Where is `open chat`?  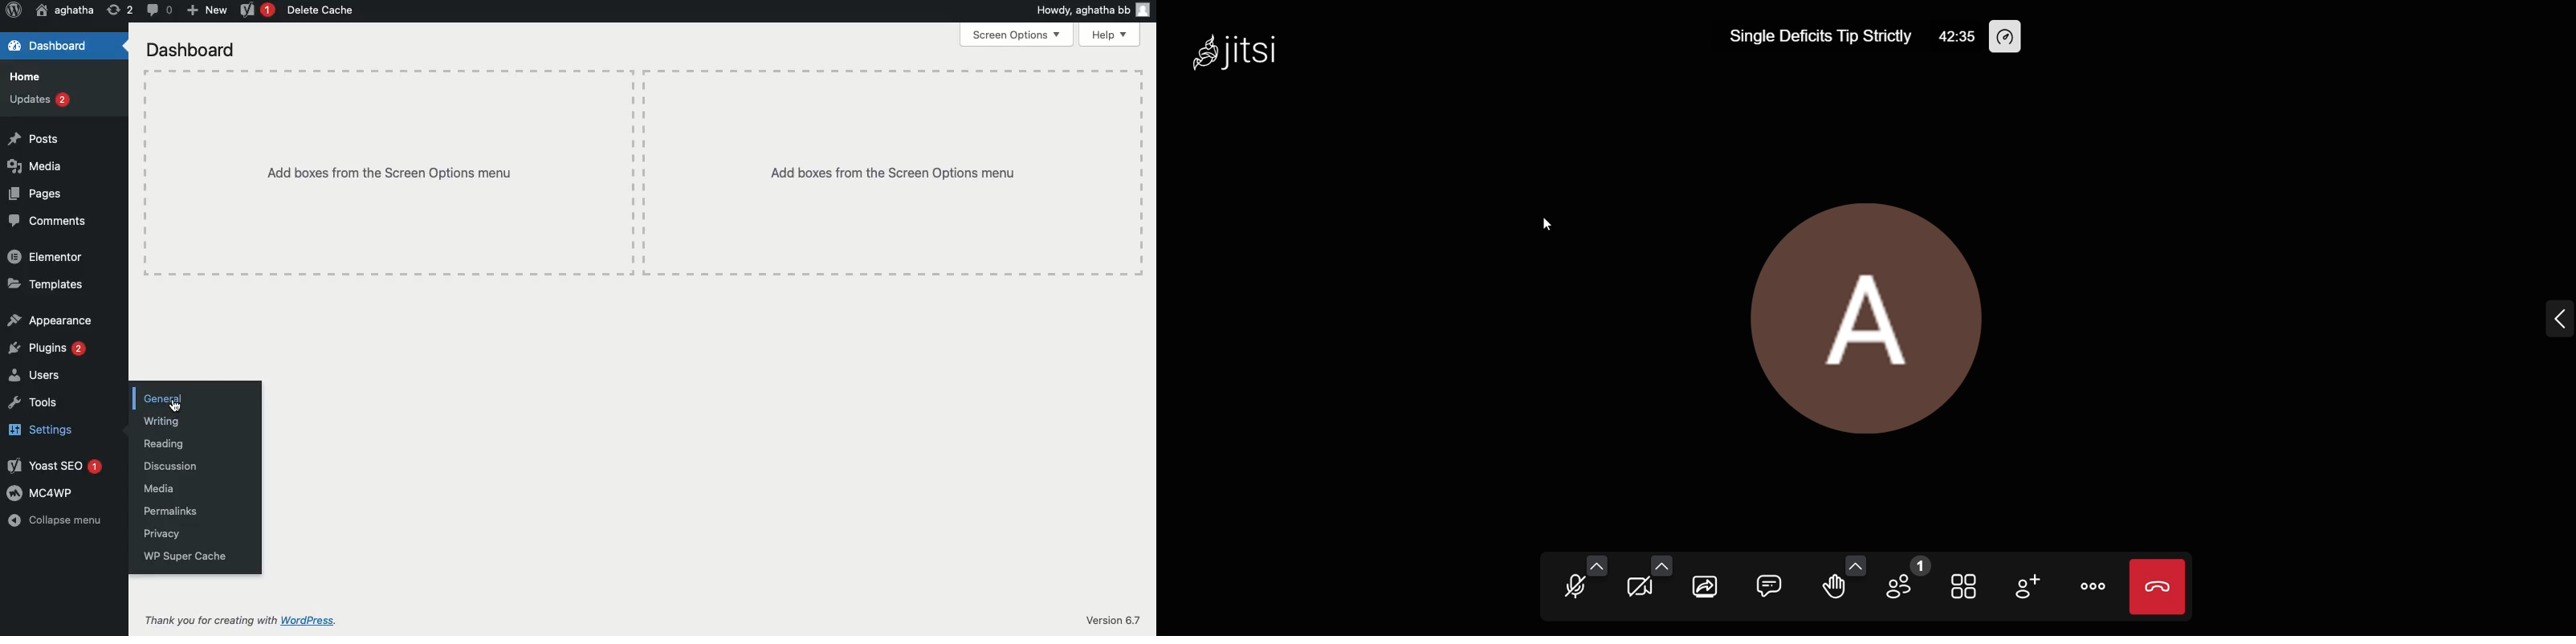
open chat is located at coordinates (1770, 583).